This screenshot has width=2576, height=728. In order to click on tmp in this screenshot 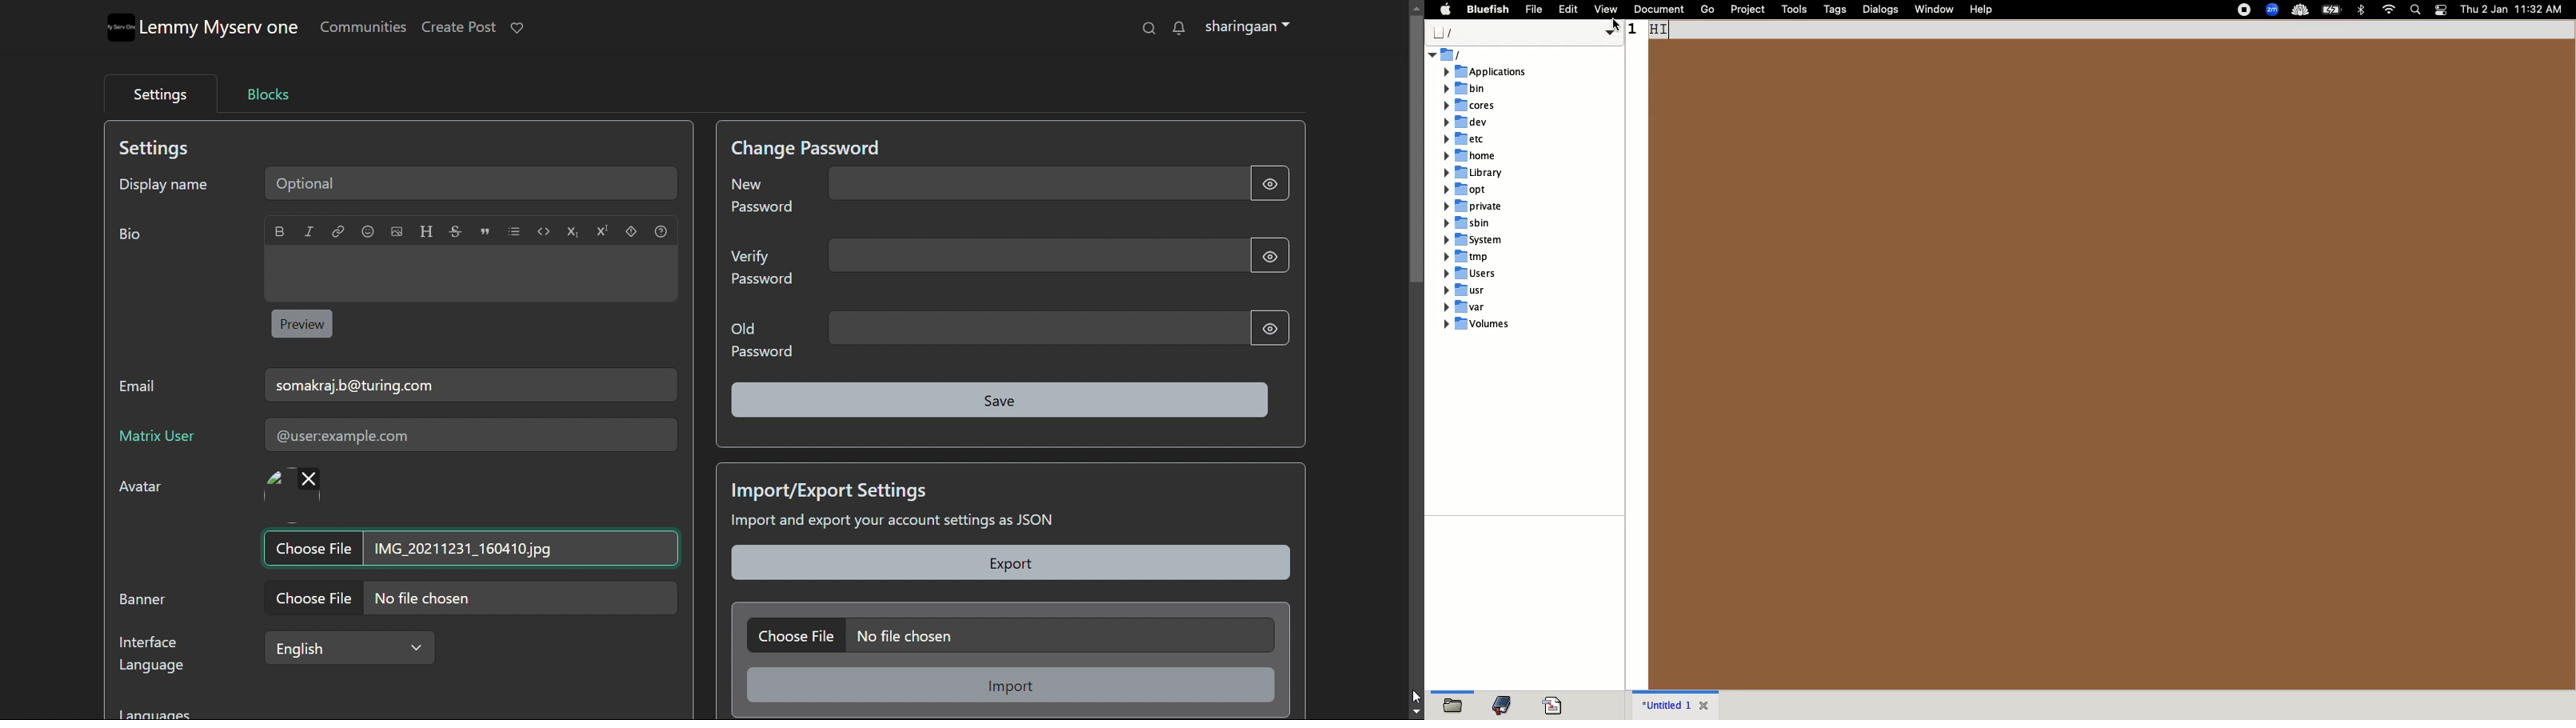, I will do `click(1465, 256)`.